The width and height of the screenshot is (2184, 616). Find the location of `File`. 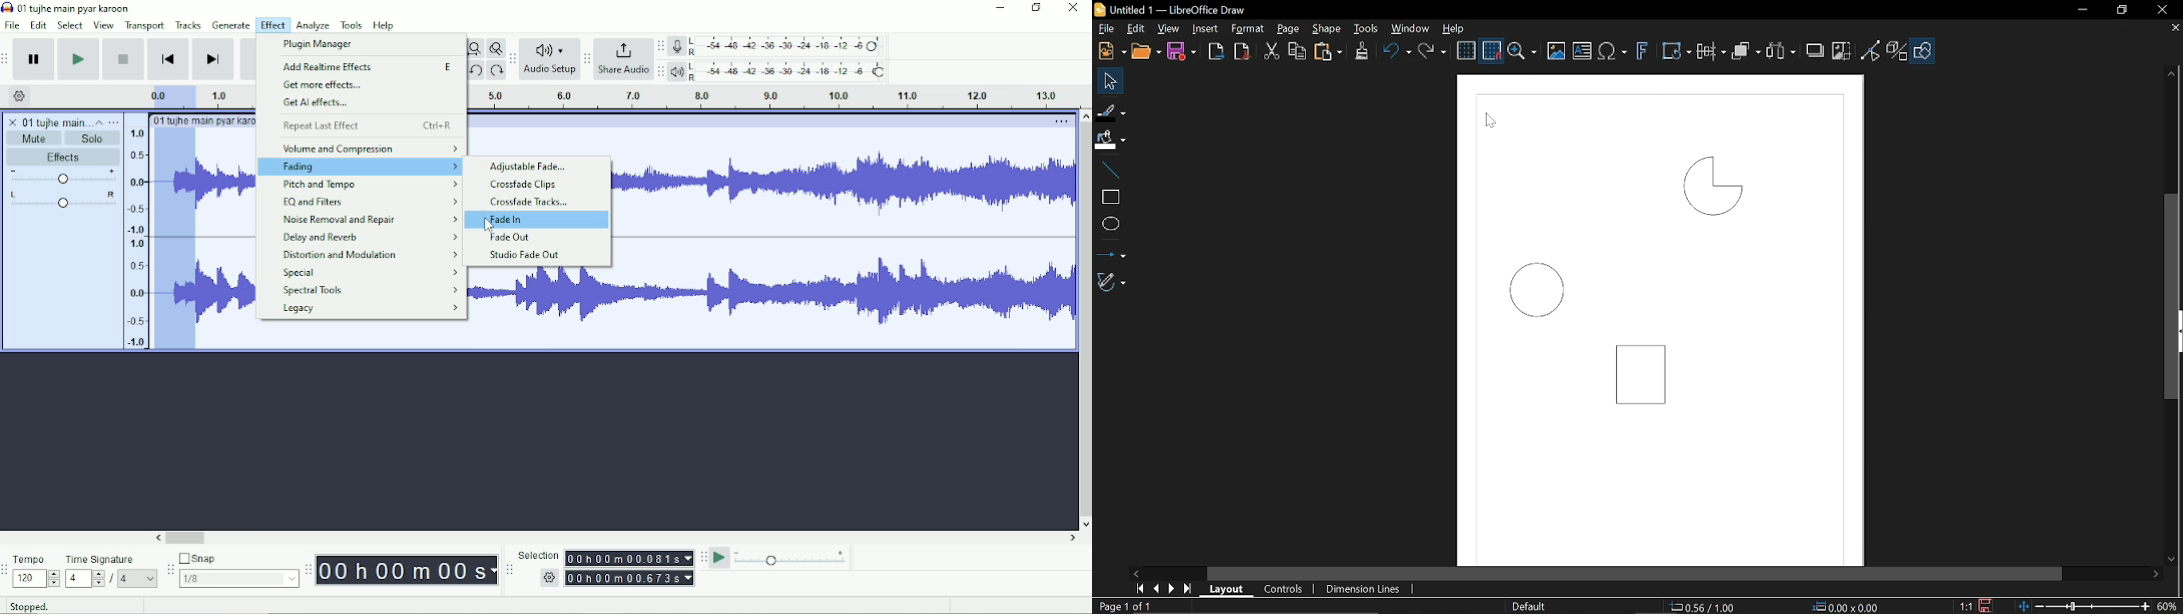

File is located at coordinates (1106, 27).